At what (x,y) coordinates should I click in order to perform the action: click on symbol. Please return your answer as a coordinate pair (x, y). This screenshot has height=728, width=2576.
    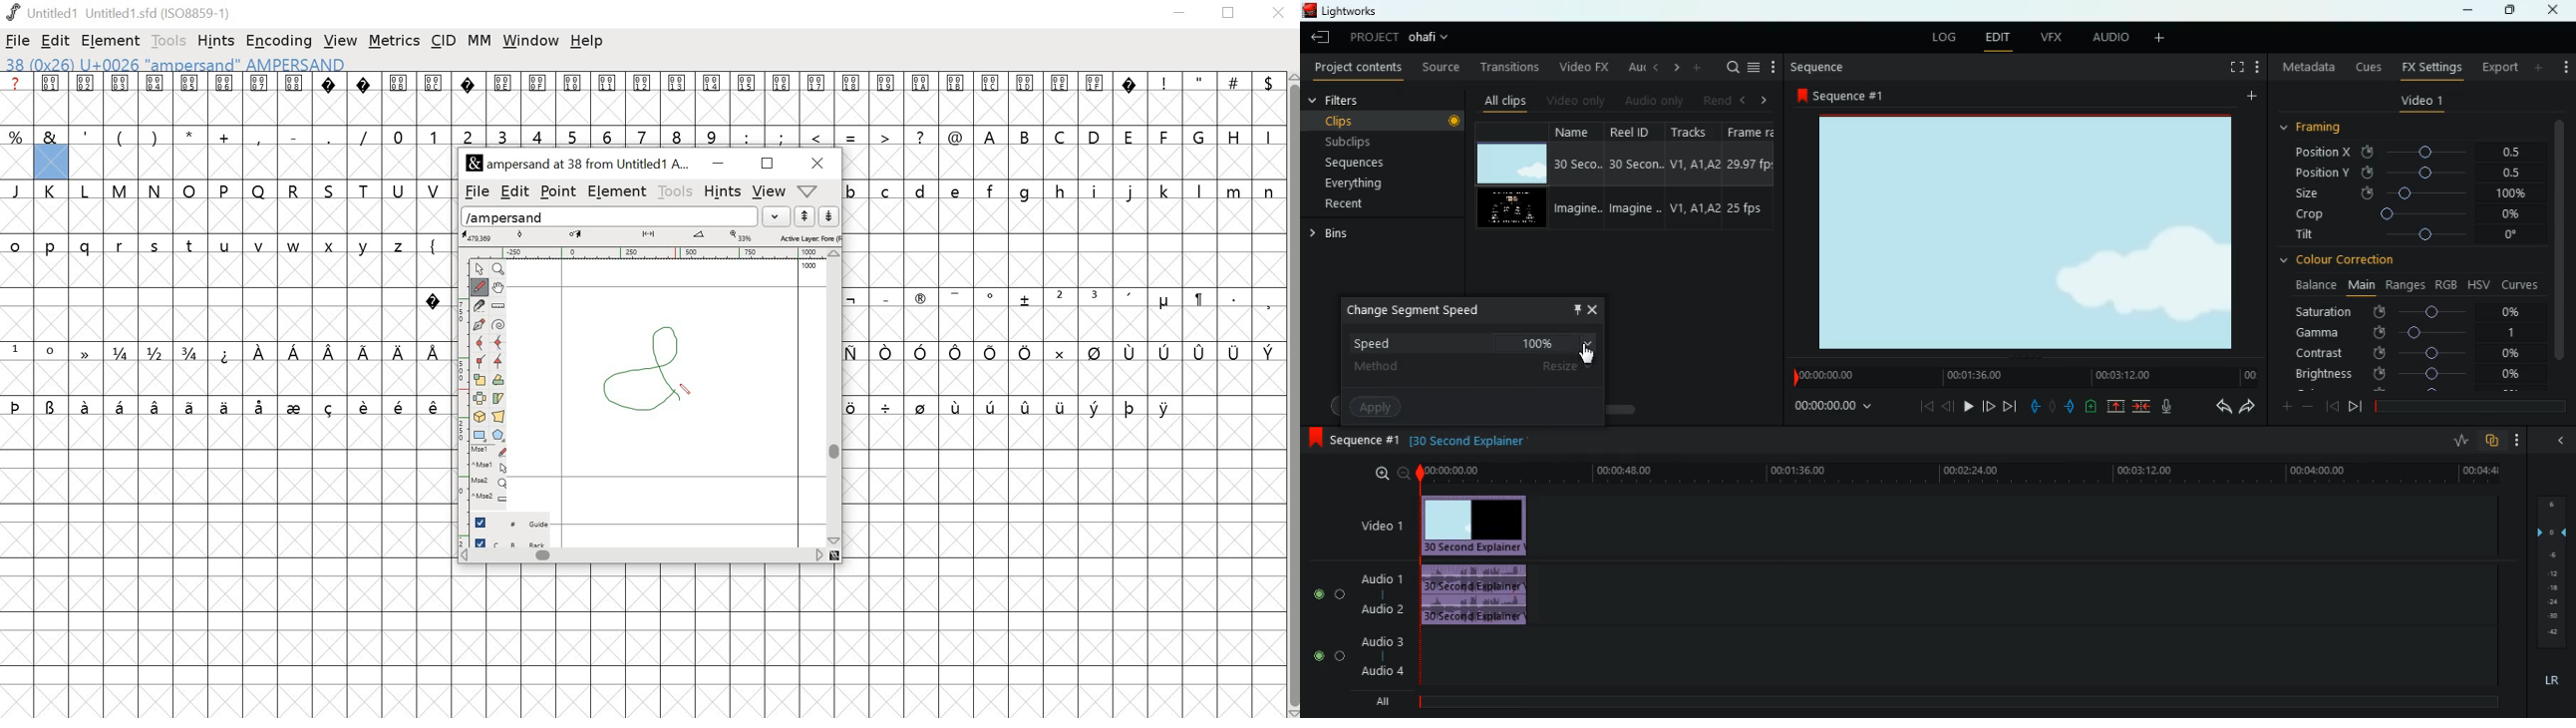
    Looking at the image, I should click on (922, 351).